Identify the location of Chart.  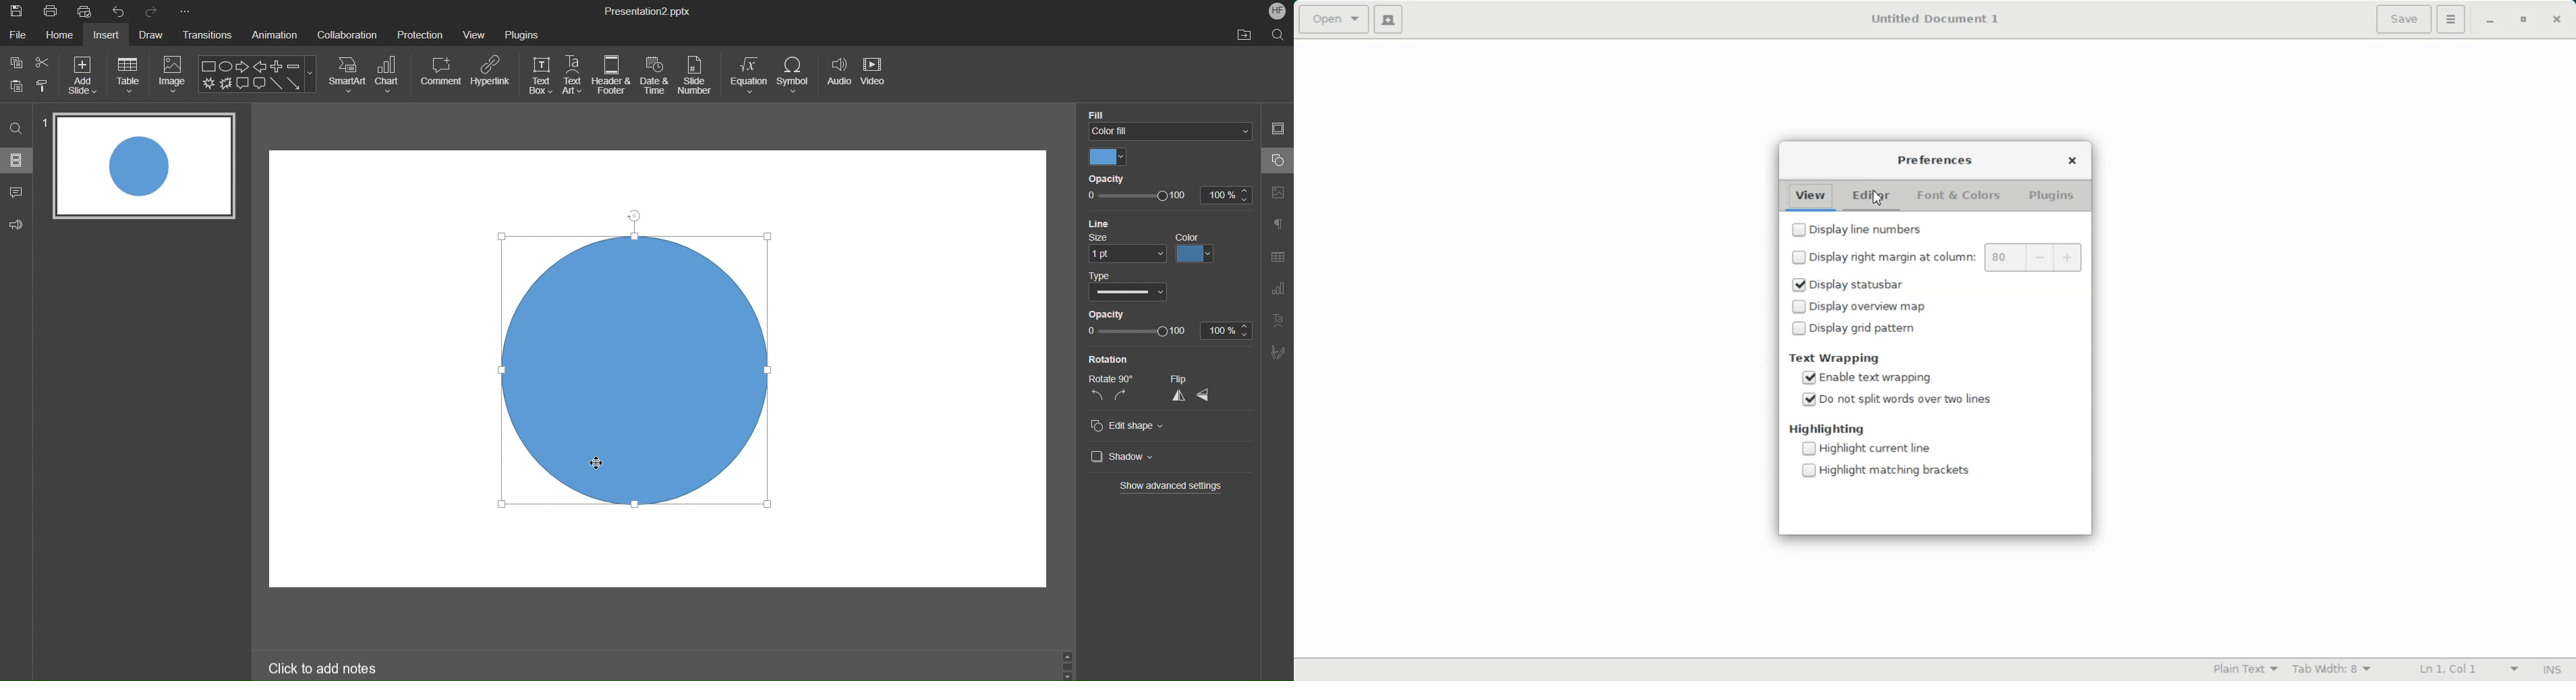
(389, 74).